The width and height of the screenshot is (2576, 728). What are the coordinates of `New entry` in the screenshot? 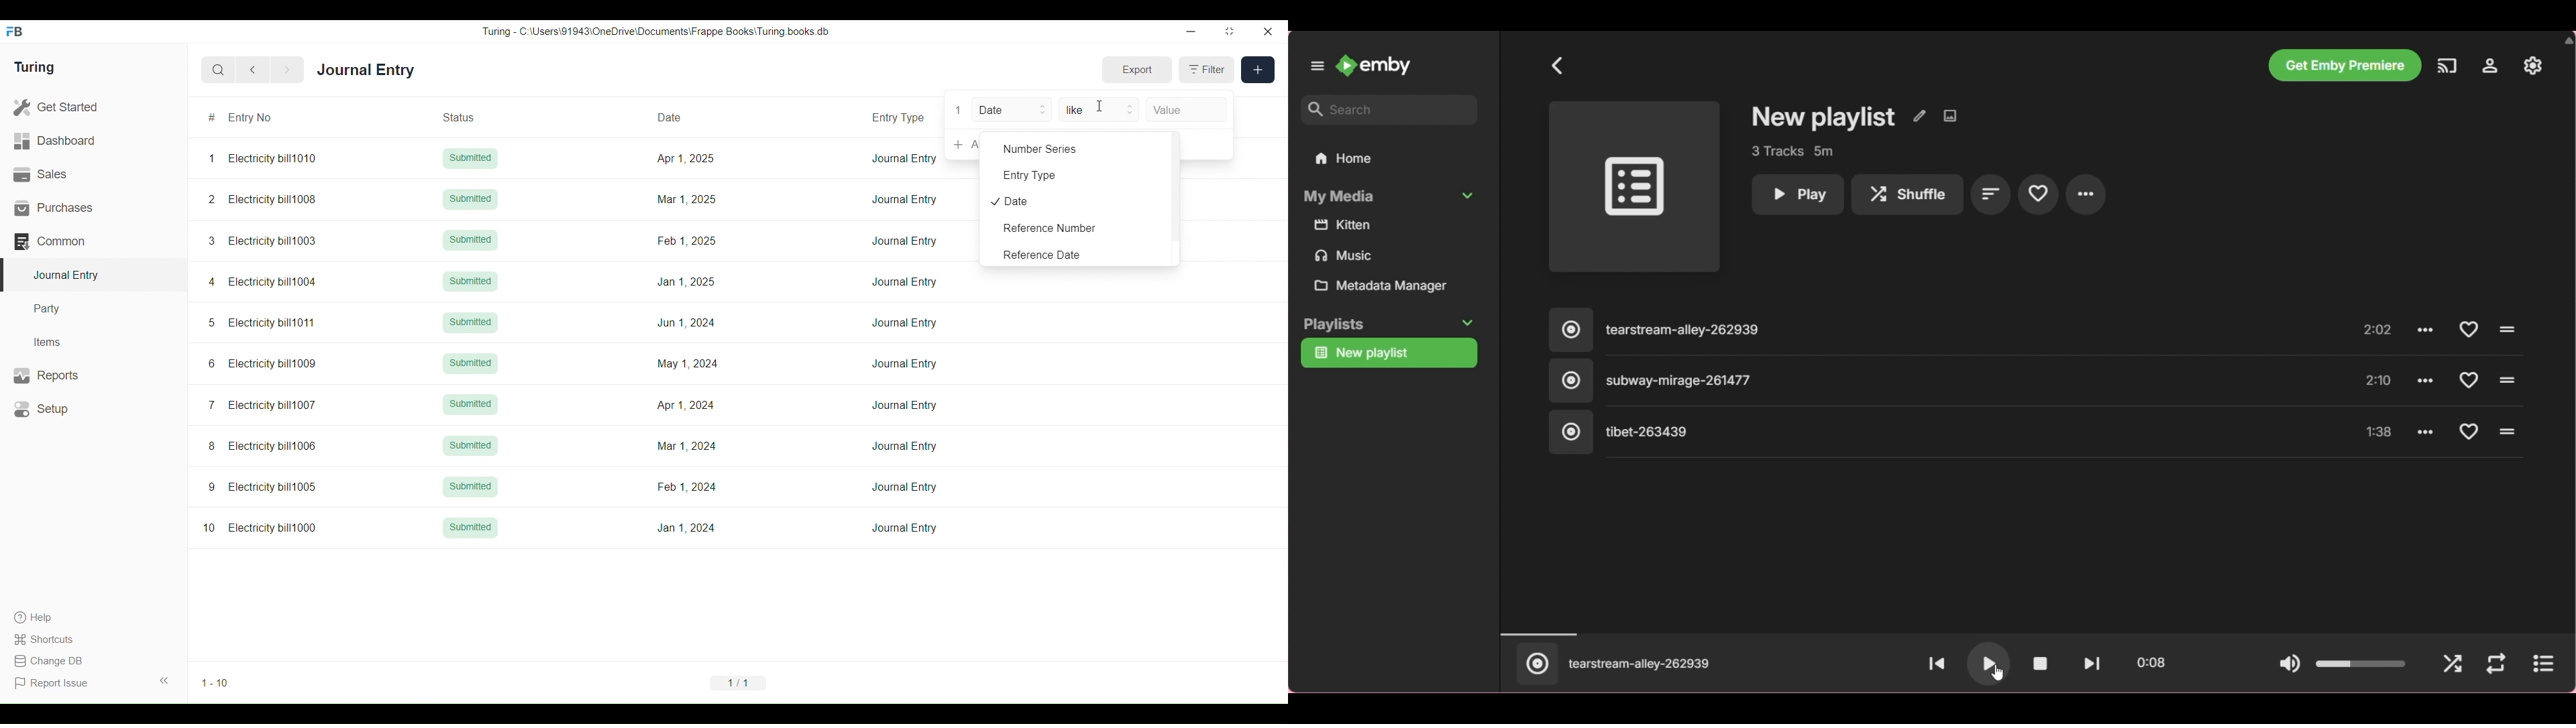 It's located at (1258, 70).